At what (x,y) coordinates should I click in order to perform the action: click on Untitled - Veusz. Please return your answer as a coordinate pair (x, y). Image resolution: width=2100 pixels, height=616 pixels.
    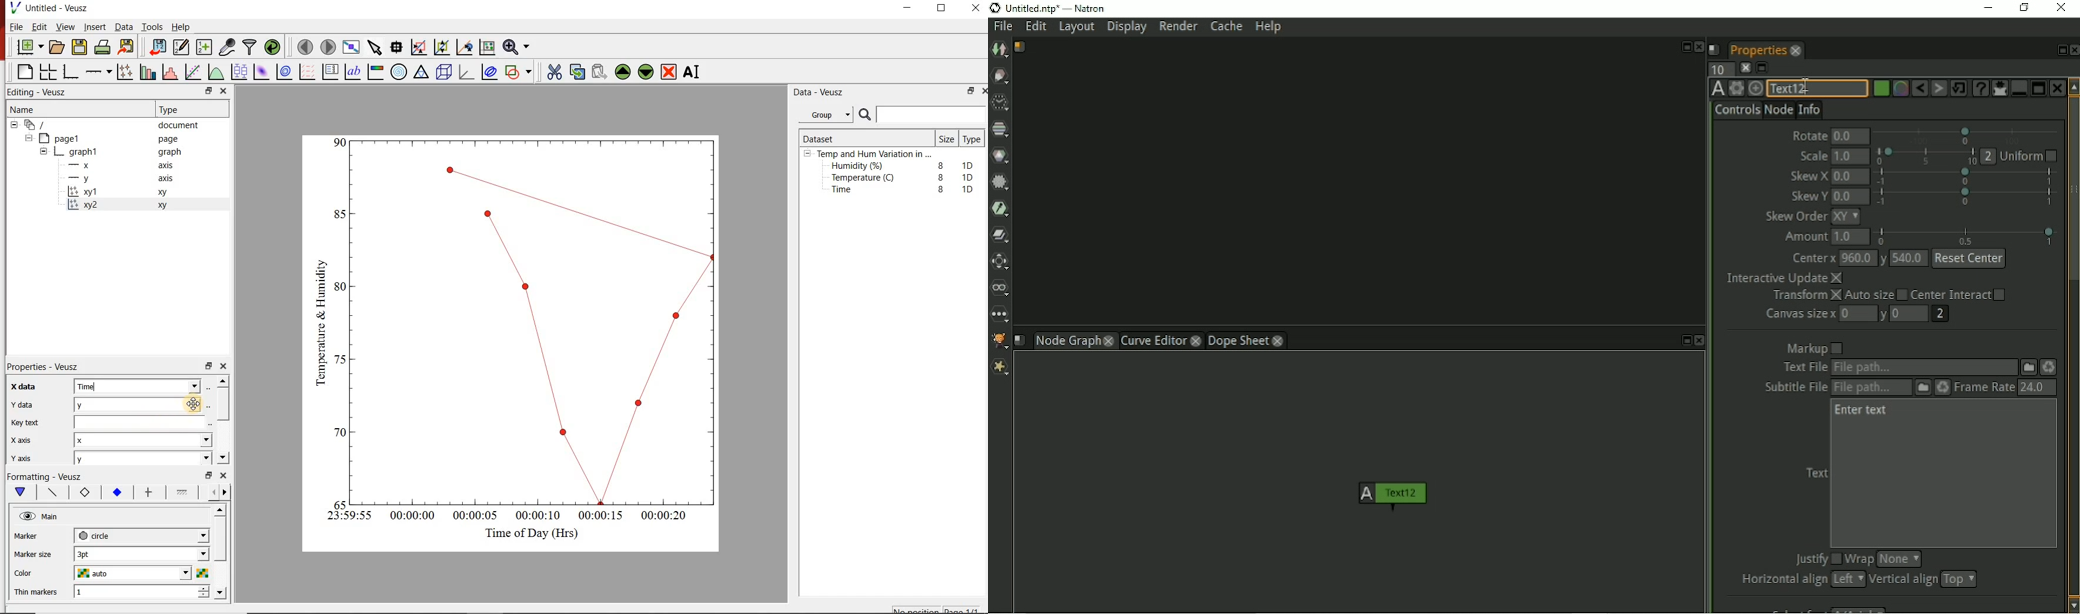
    Looking at the image, I should click on (52, 8).